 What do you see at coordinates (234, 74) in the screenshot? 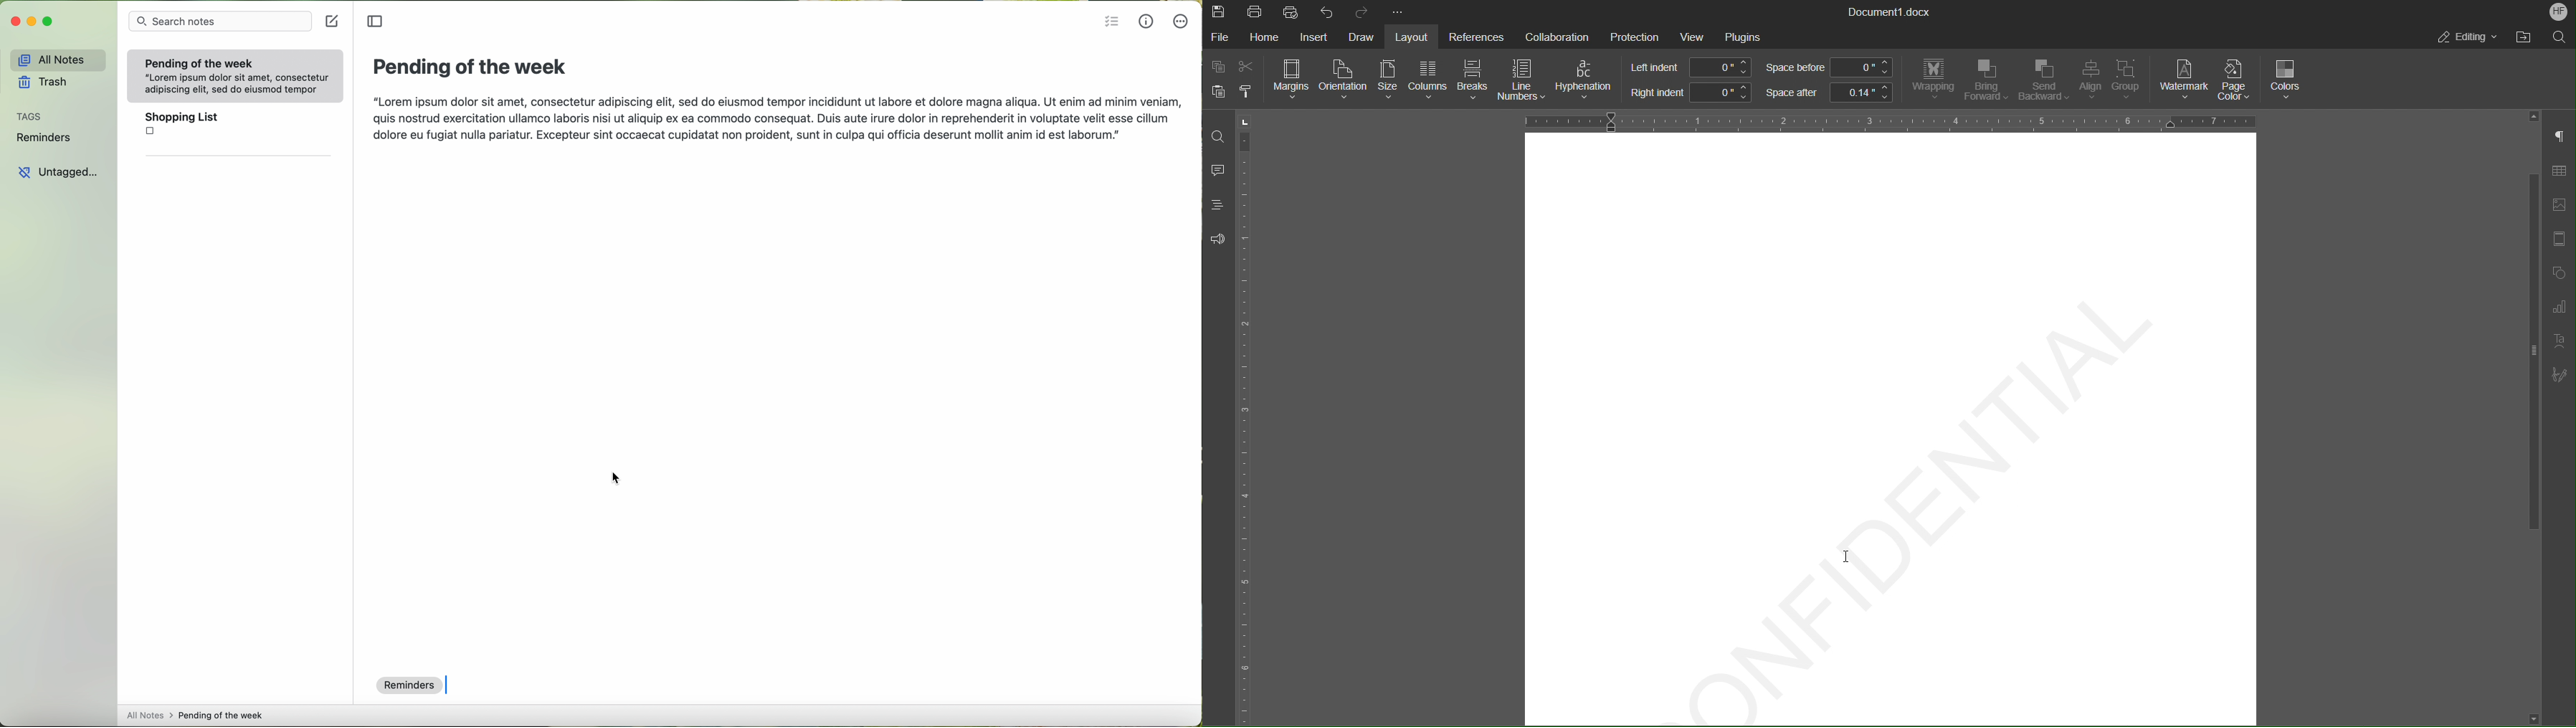
I see `Pending of the week“Lorem ipsum dolor sit amet, consecteturadipiscing elit, sed do eiusmod tempor` at bounding box center [234, 74].